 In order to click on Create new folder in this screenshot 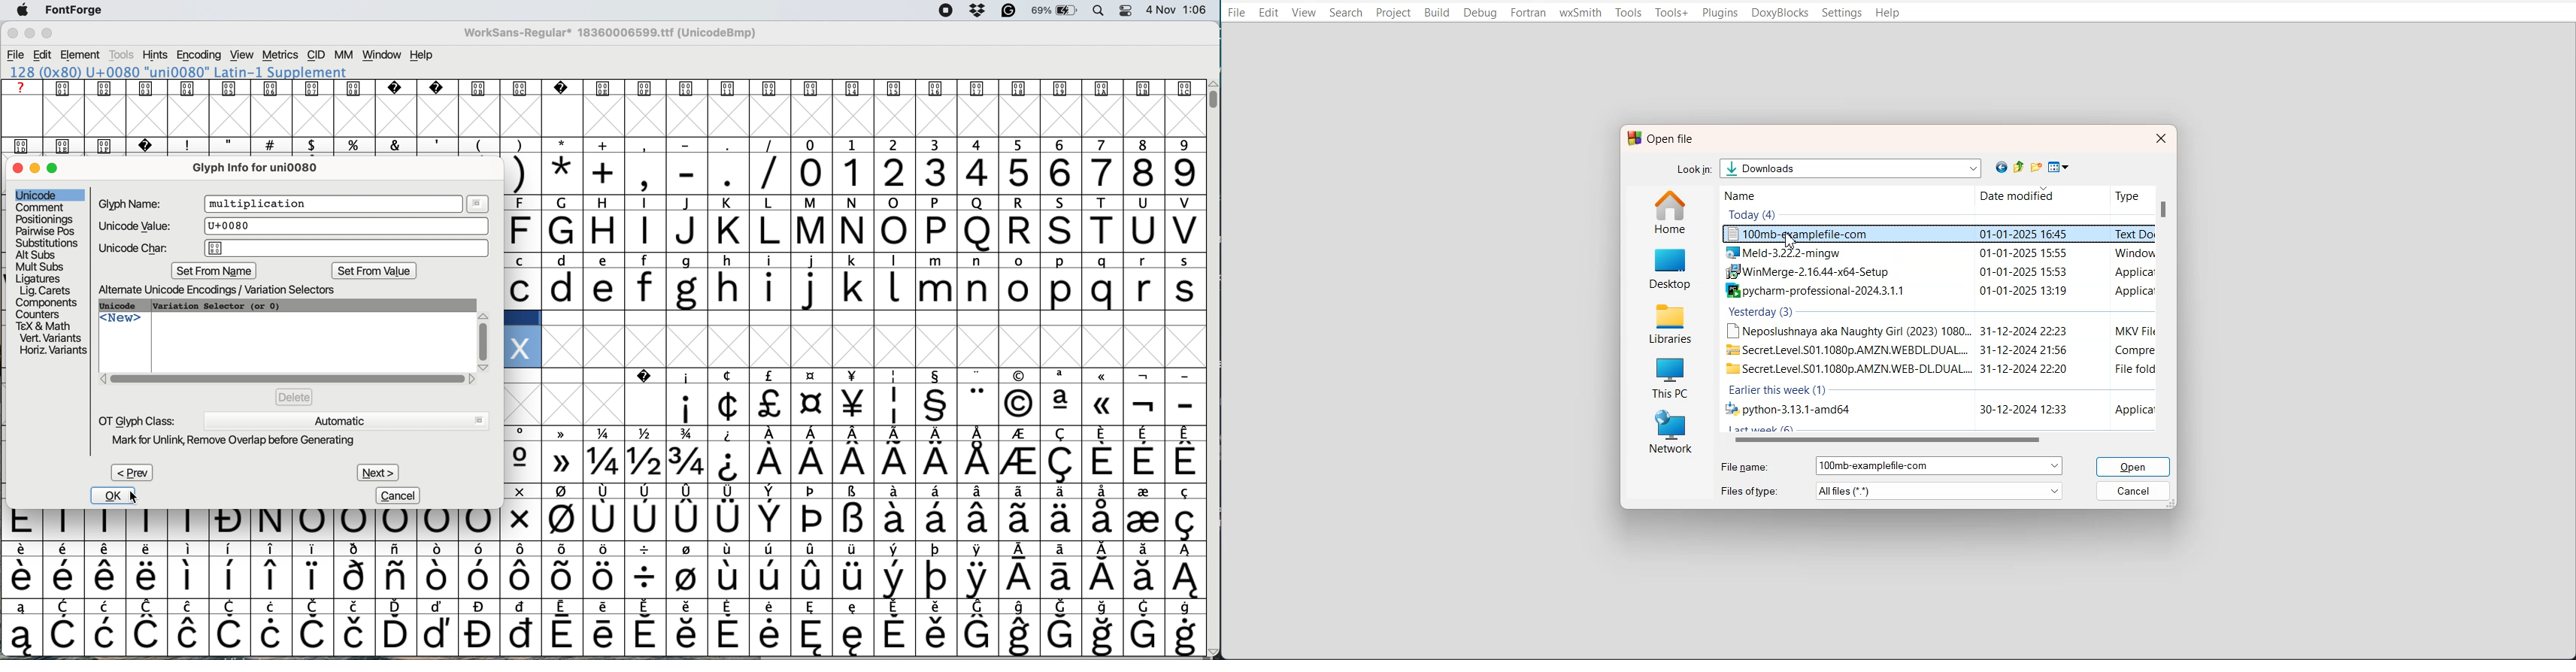, I will do `click(2038, 167)`.